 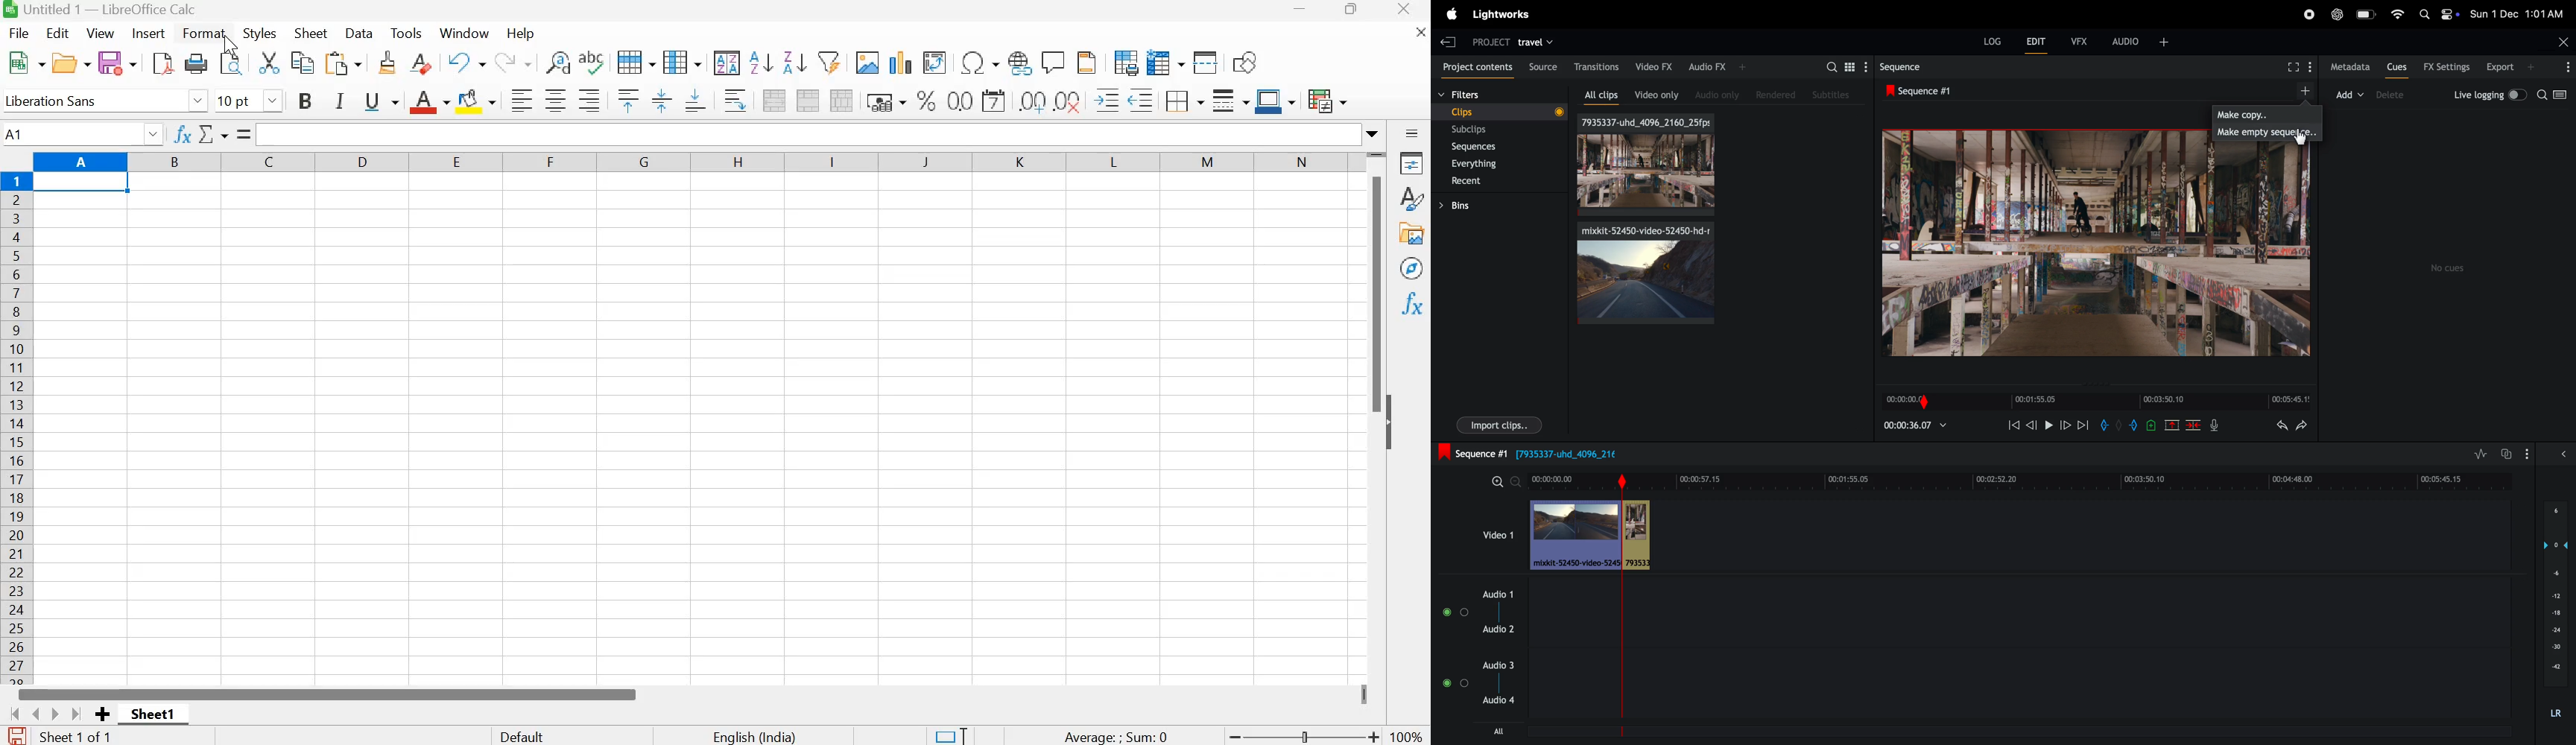 What do you see at coordinates (685, 63) in the screenshot?
I see `Column` at bounding box center [685, 63].